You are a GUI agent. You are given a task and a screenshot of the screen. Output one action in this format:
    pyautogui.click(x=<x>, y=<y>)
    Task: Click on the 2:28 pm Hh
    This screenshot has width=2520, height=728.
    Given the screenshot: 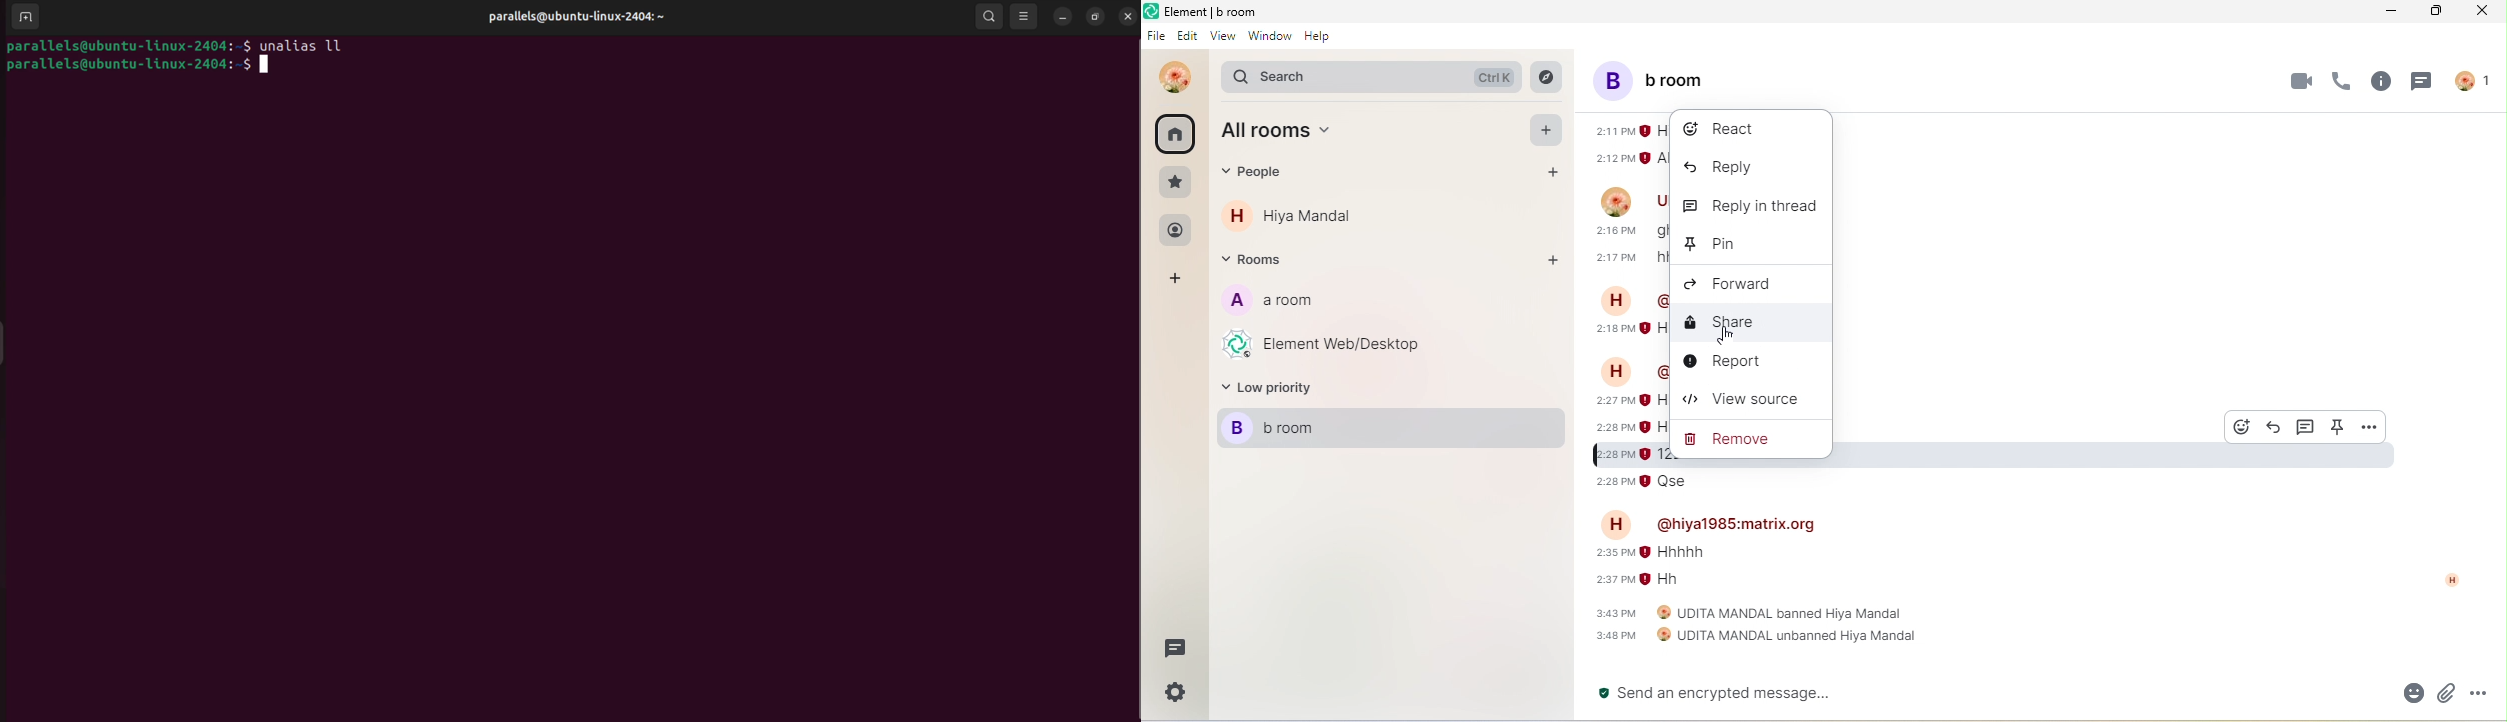 What is the action you would take?
    pyautogui.click(x=1628, y=427)
    